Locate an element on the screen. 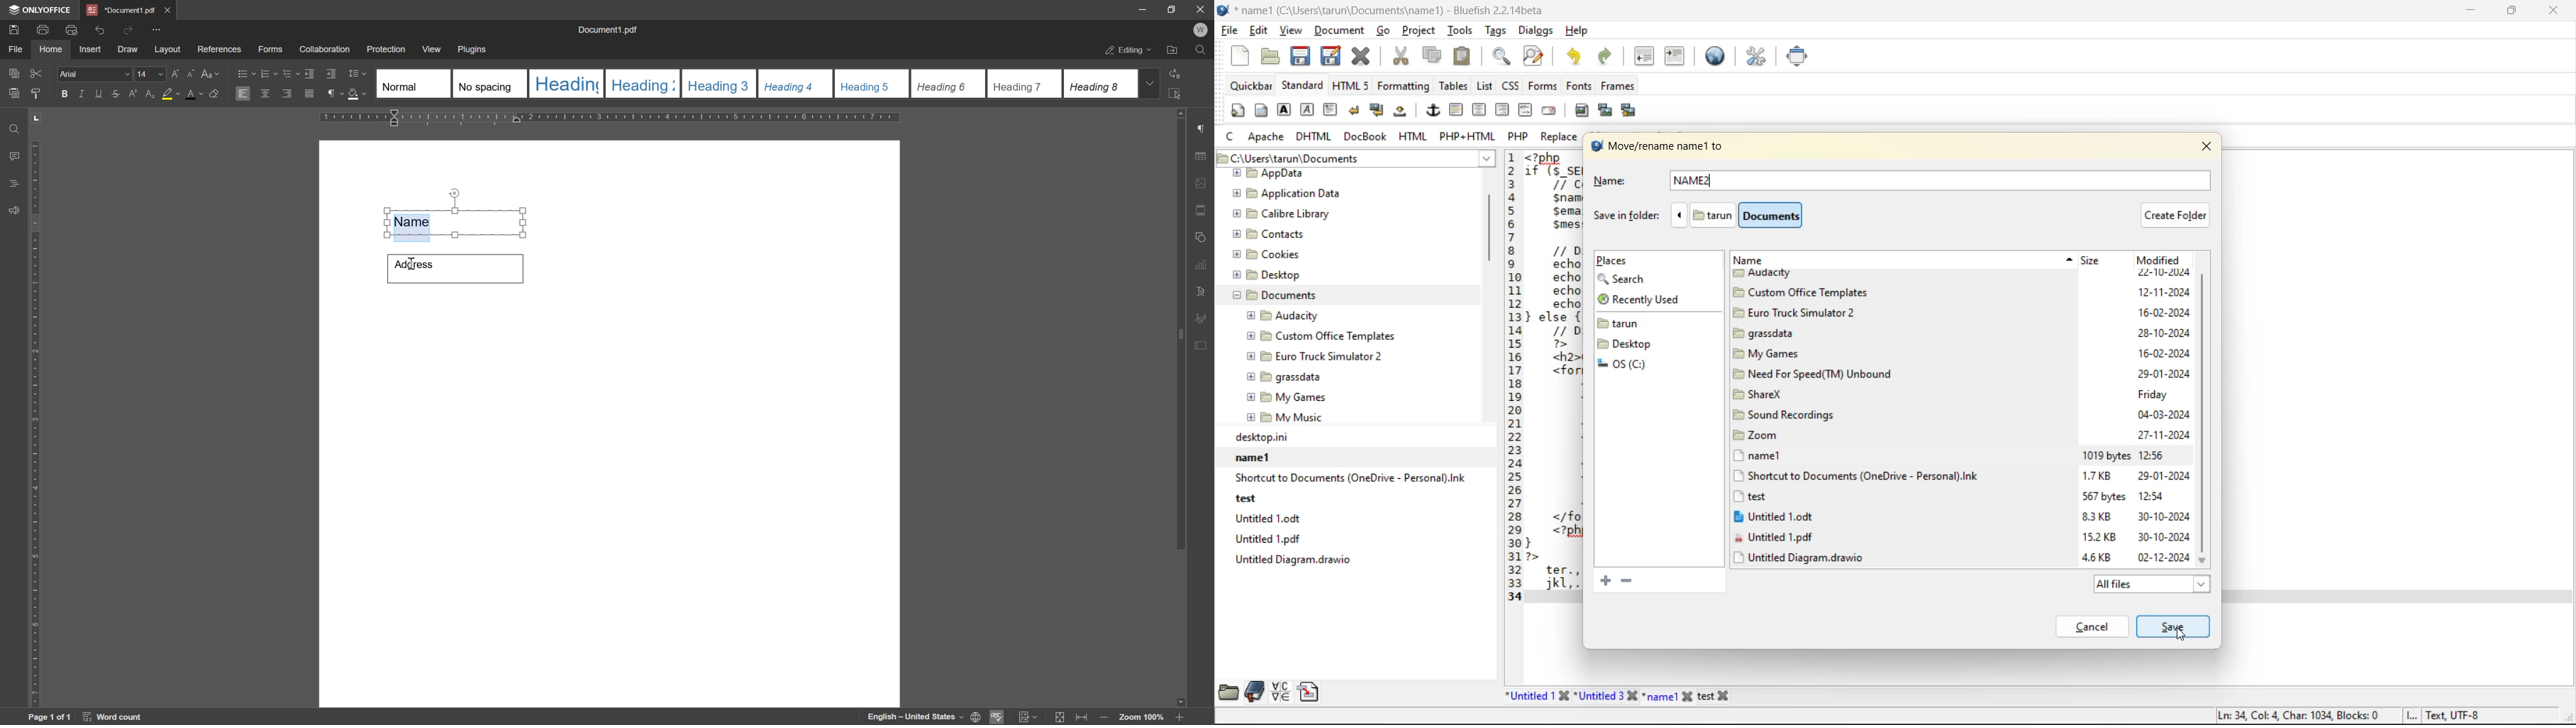  edit is located at coordinates (1260, 31).